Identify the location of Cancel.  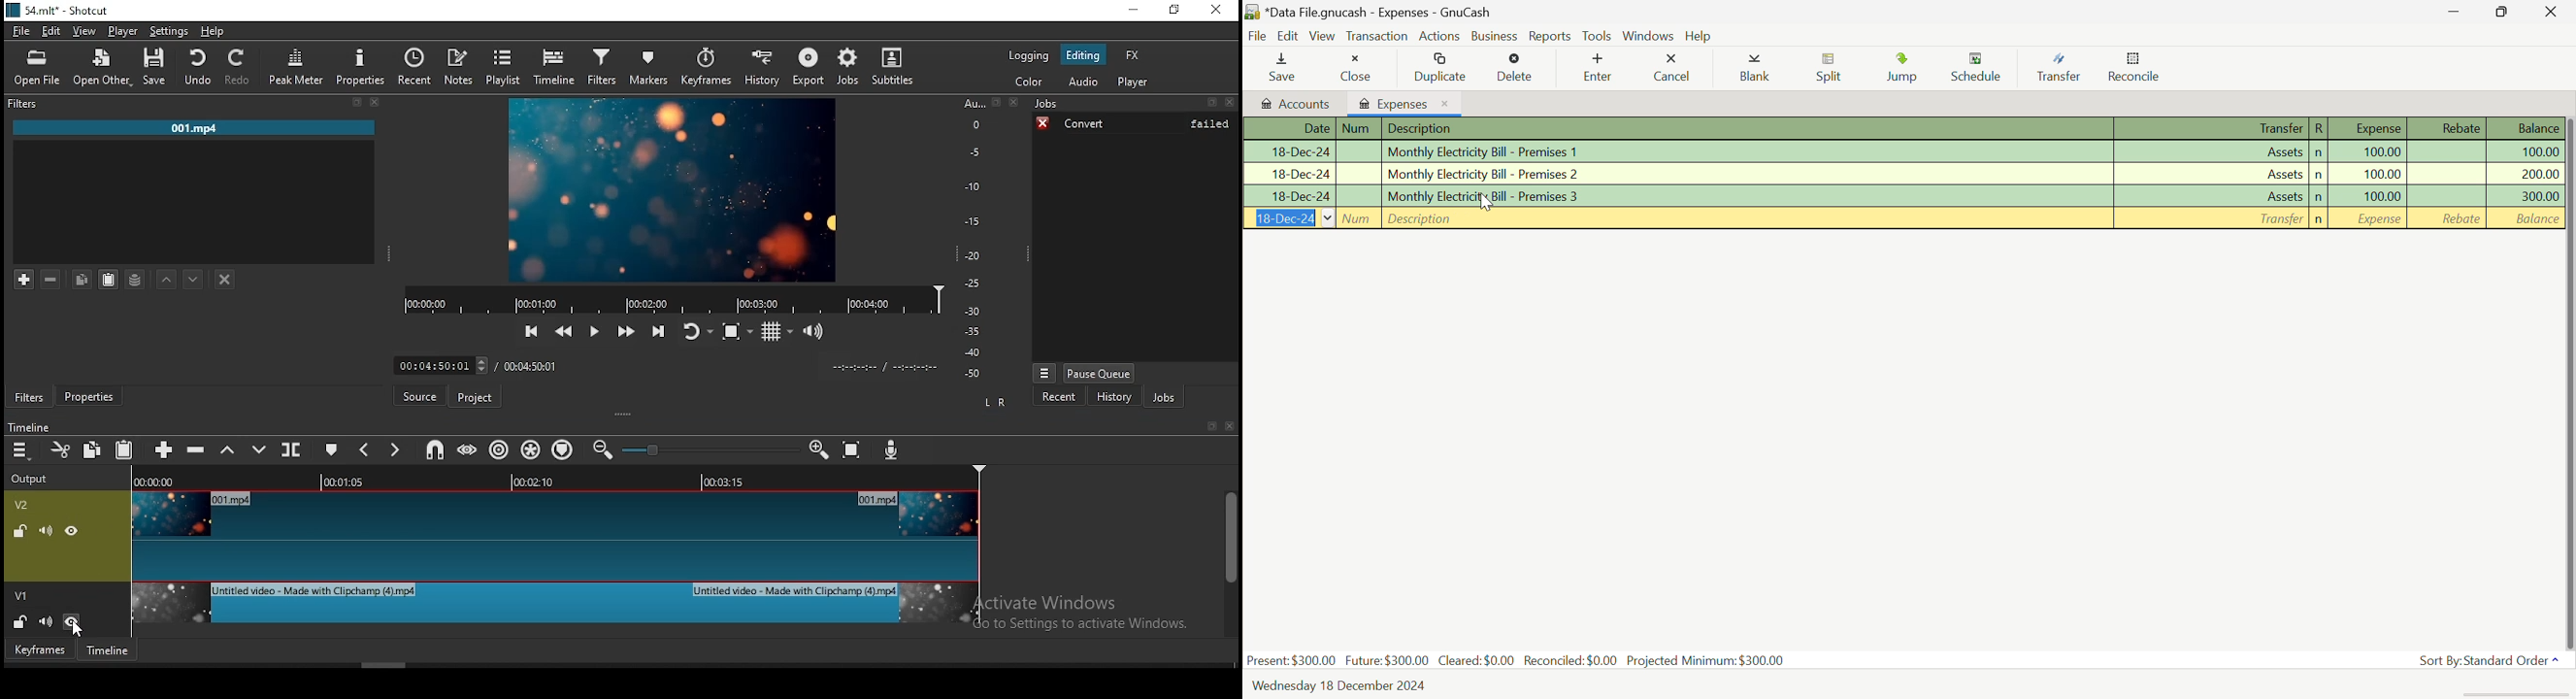
(1673, 68).